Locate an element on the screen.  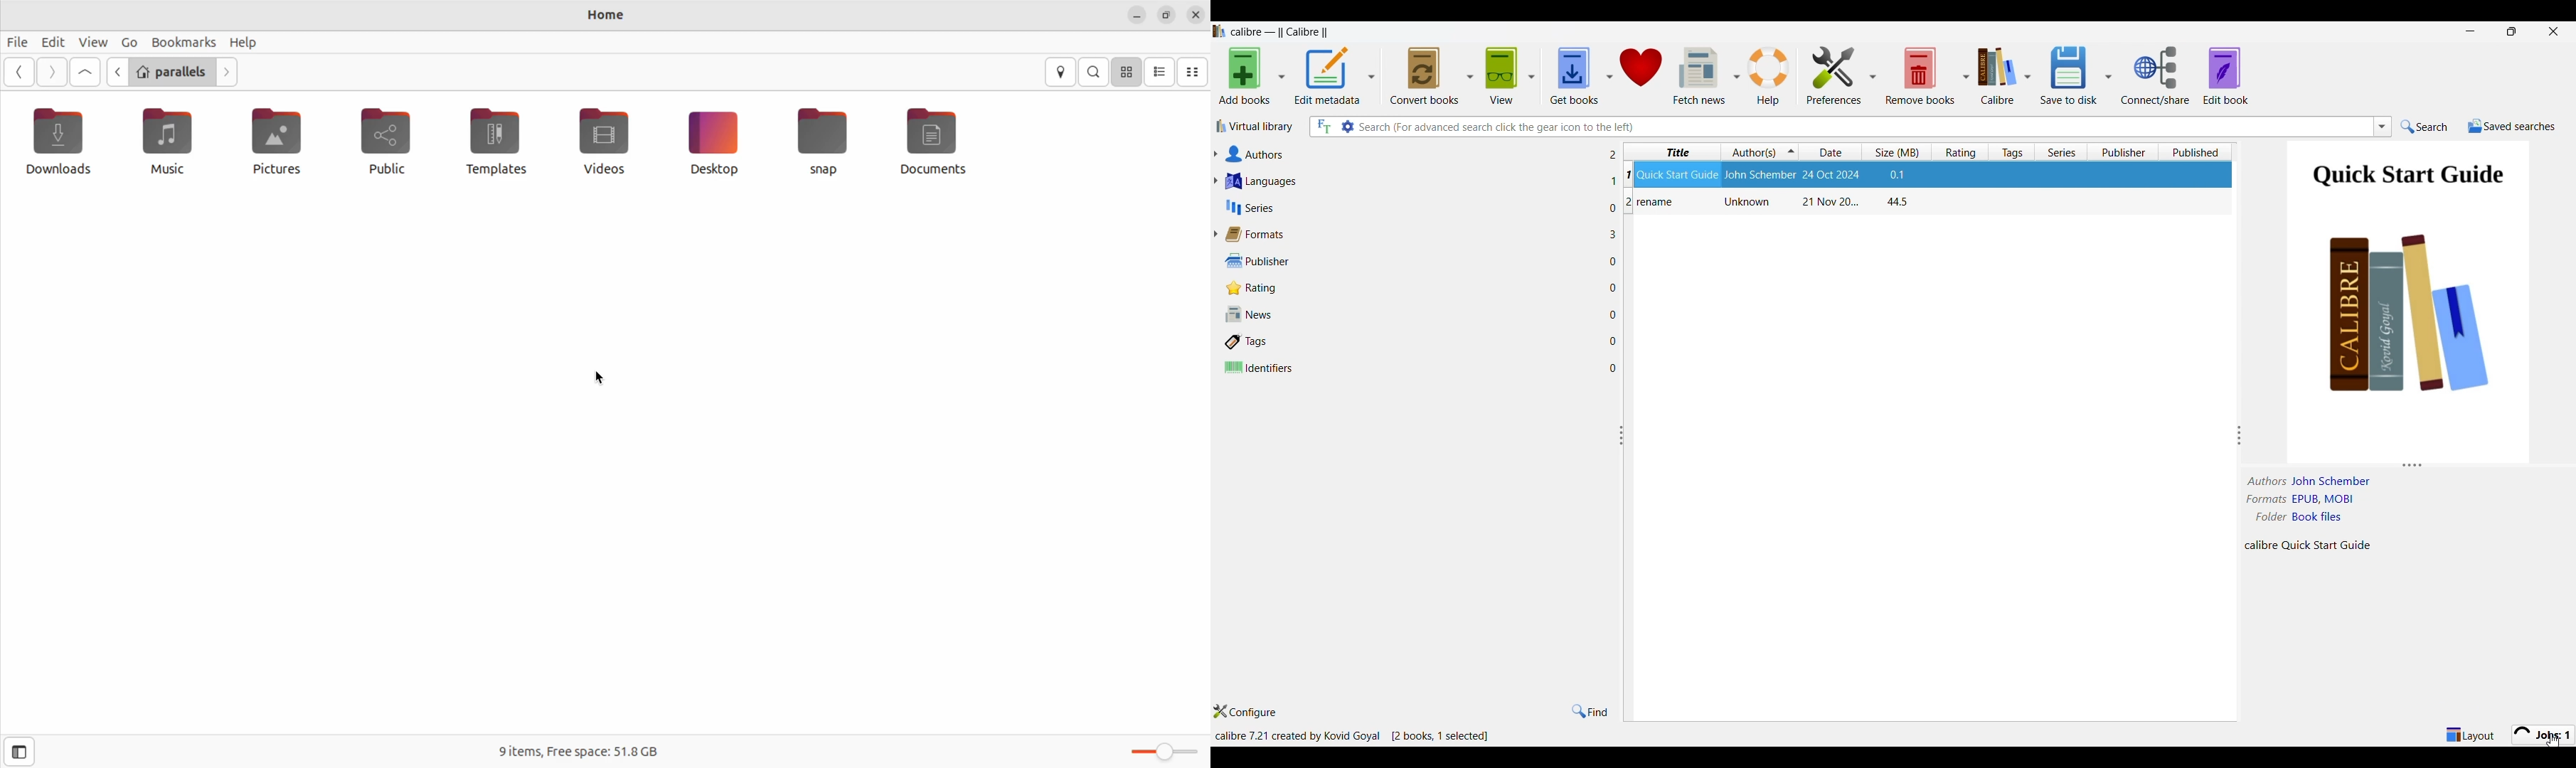
Get books is located at coordinates (1572, 76).